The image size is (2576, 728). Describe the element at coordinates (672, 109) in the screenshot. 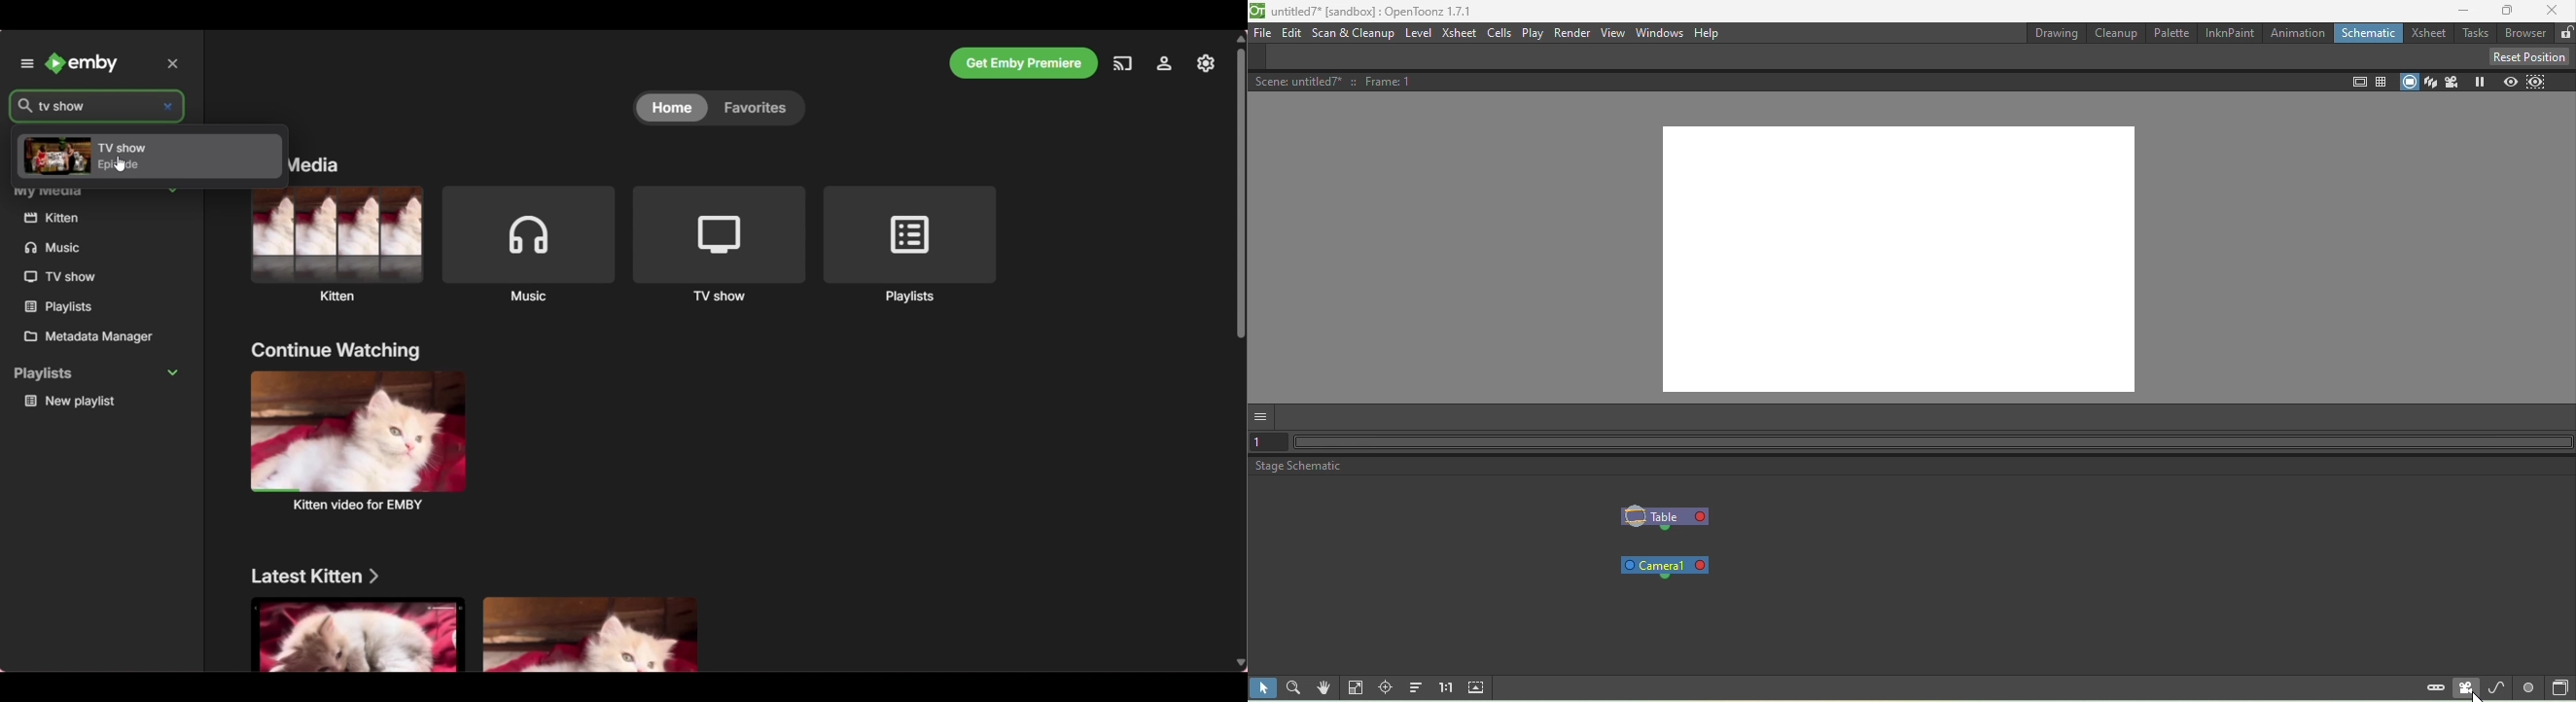

I see `home` at that location.